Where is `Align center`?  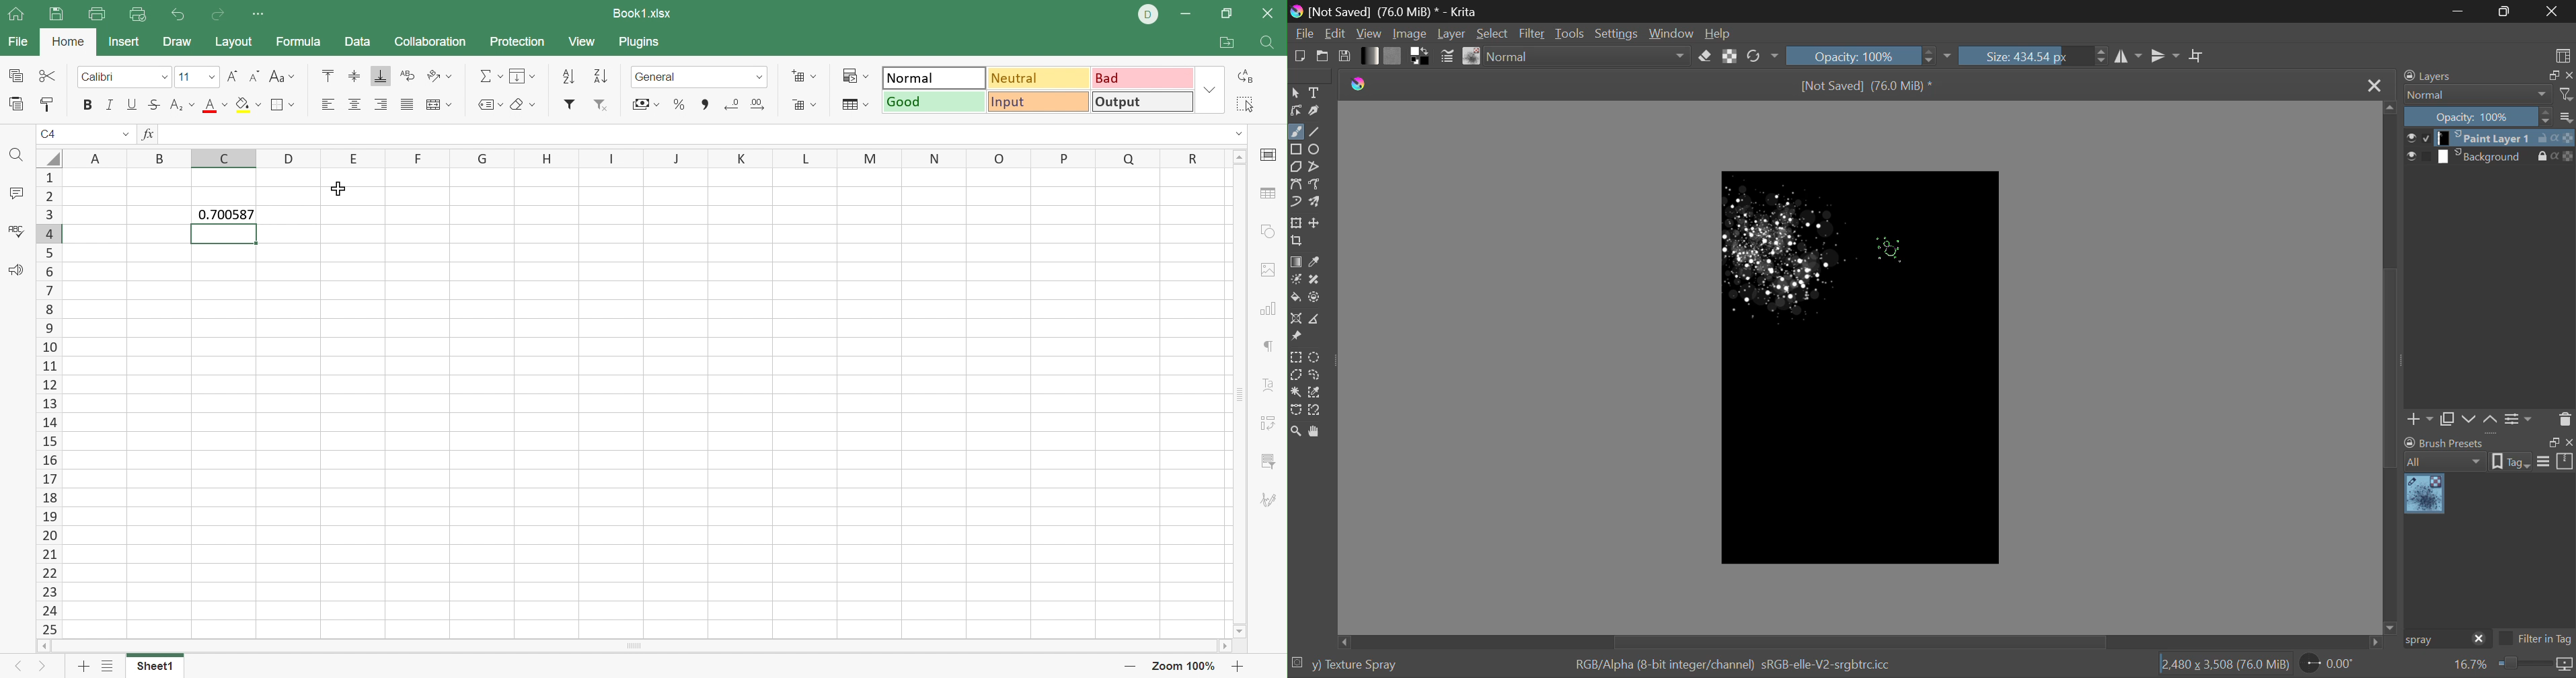
Align center is located at coordinates (353, 103).